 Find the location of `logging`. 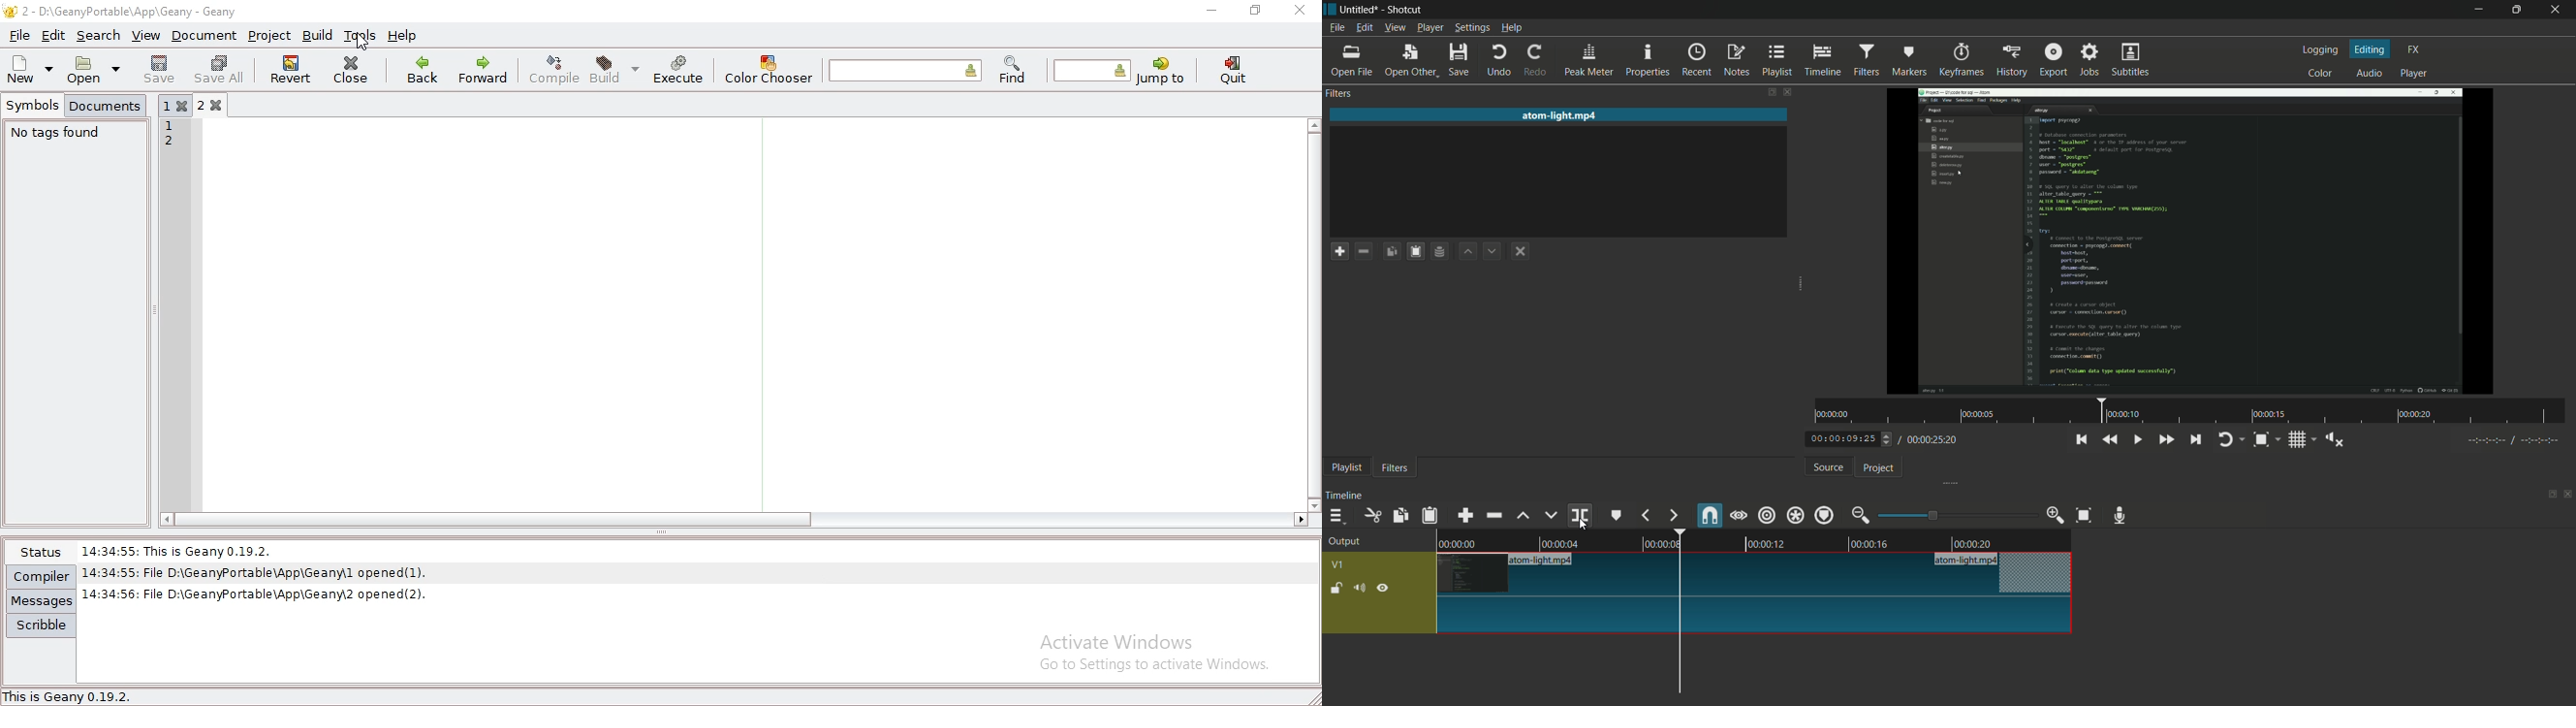

logging is located at coordinates (2323, 50).